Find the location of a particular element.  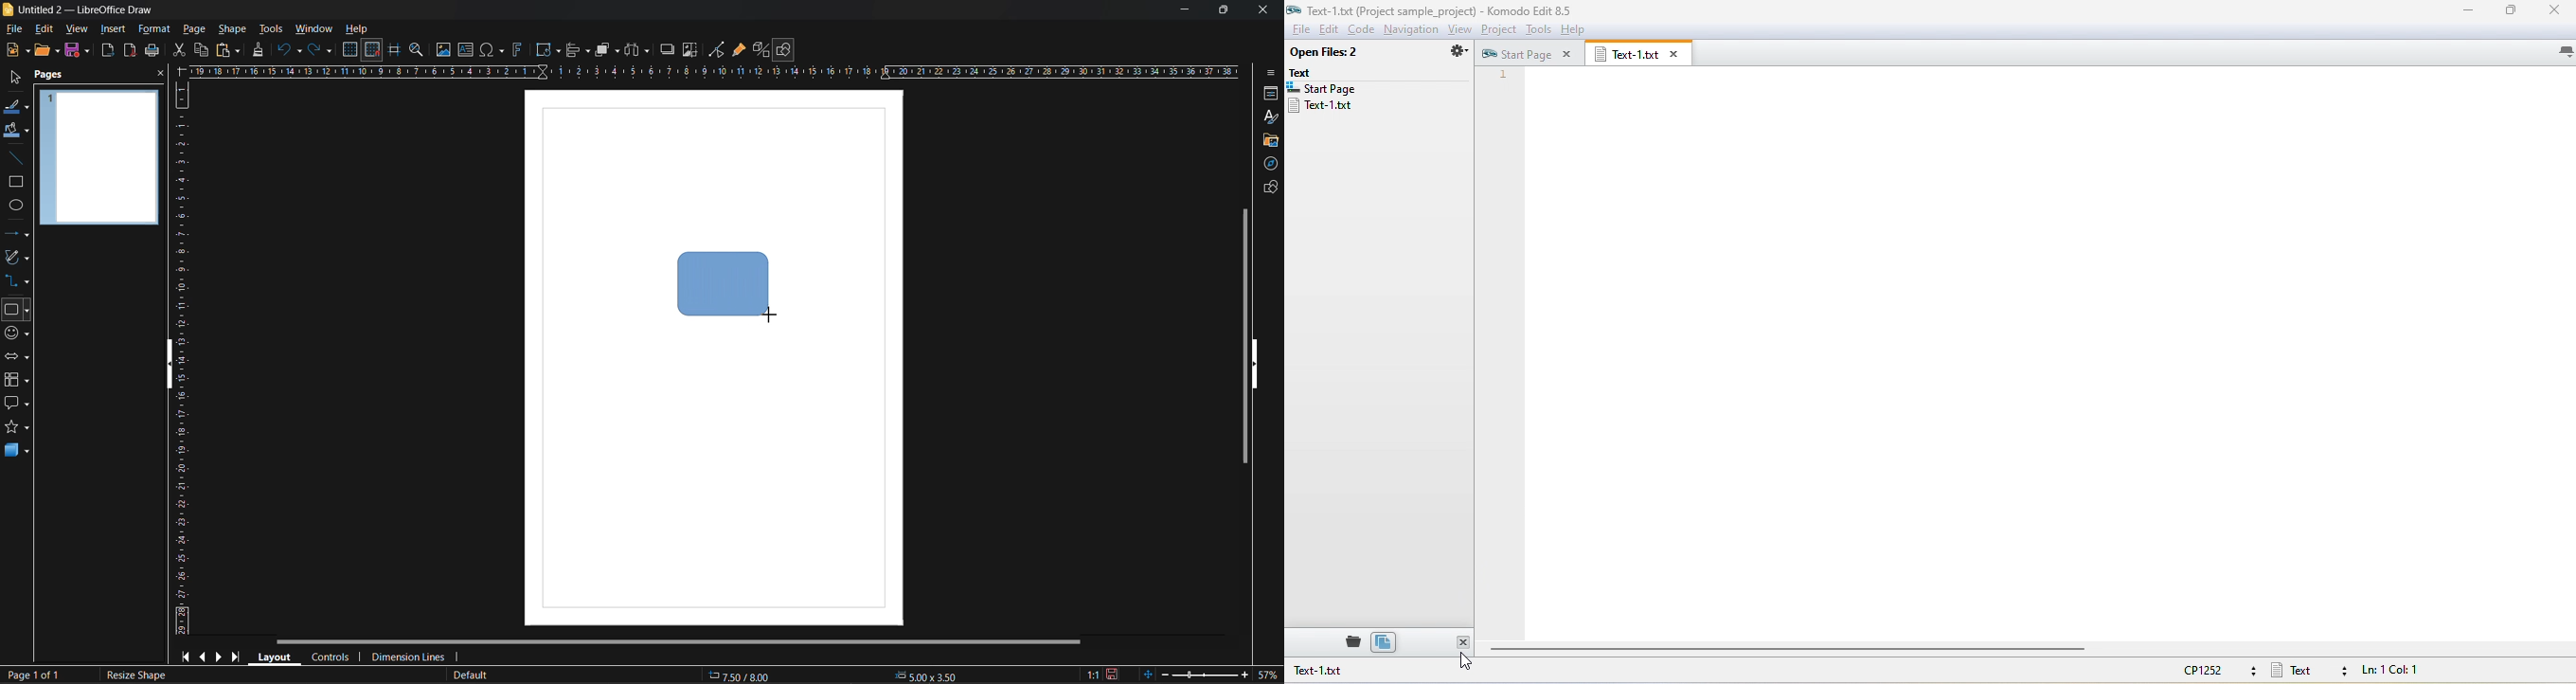

horizontal scroll bar is located at coordinates (677, 643).